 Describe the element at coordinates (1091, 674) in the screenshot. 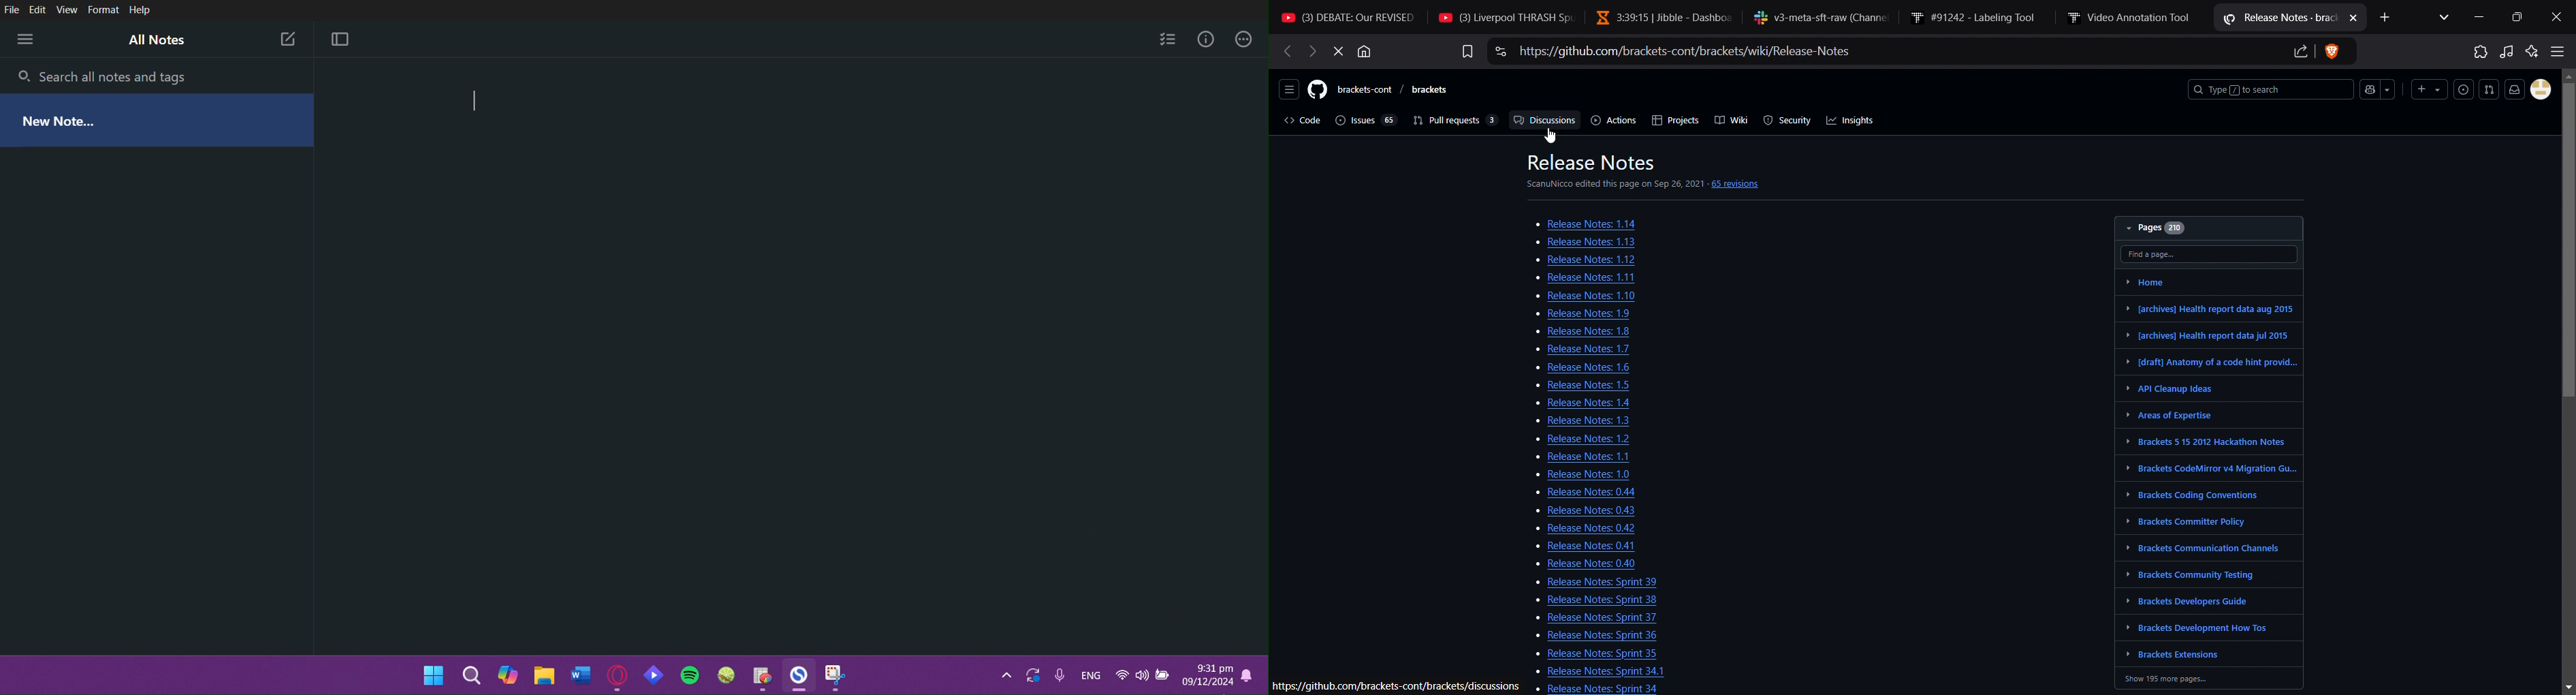

I see `eng` at that location.